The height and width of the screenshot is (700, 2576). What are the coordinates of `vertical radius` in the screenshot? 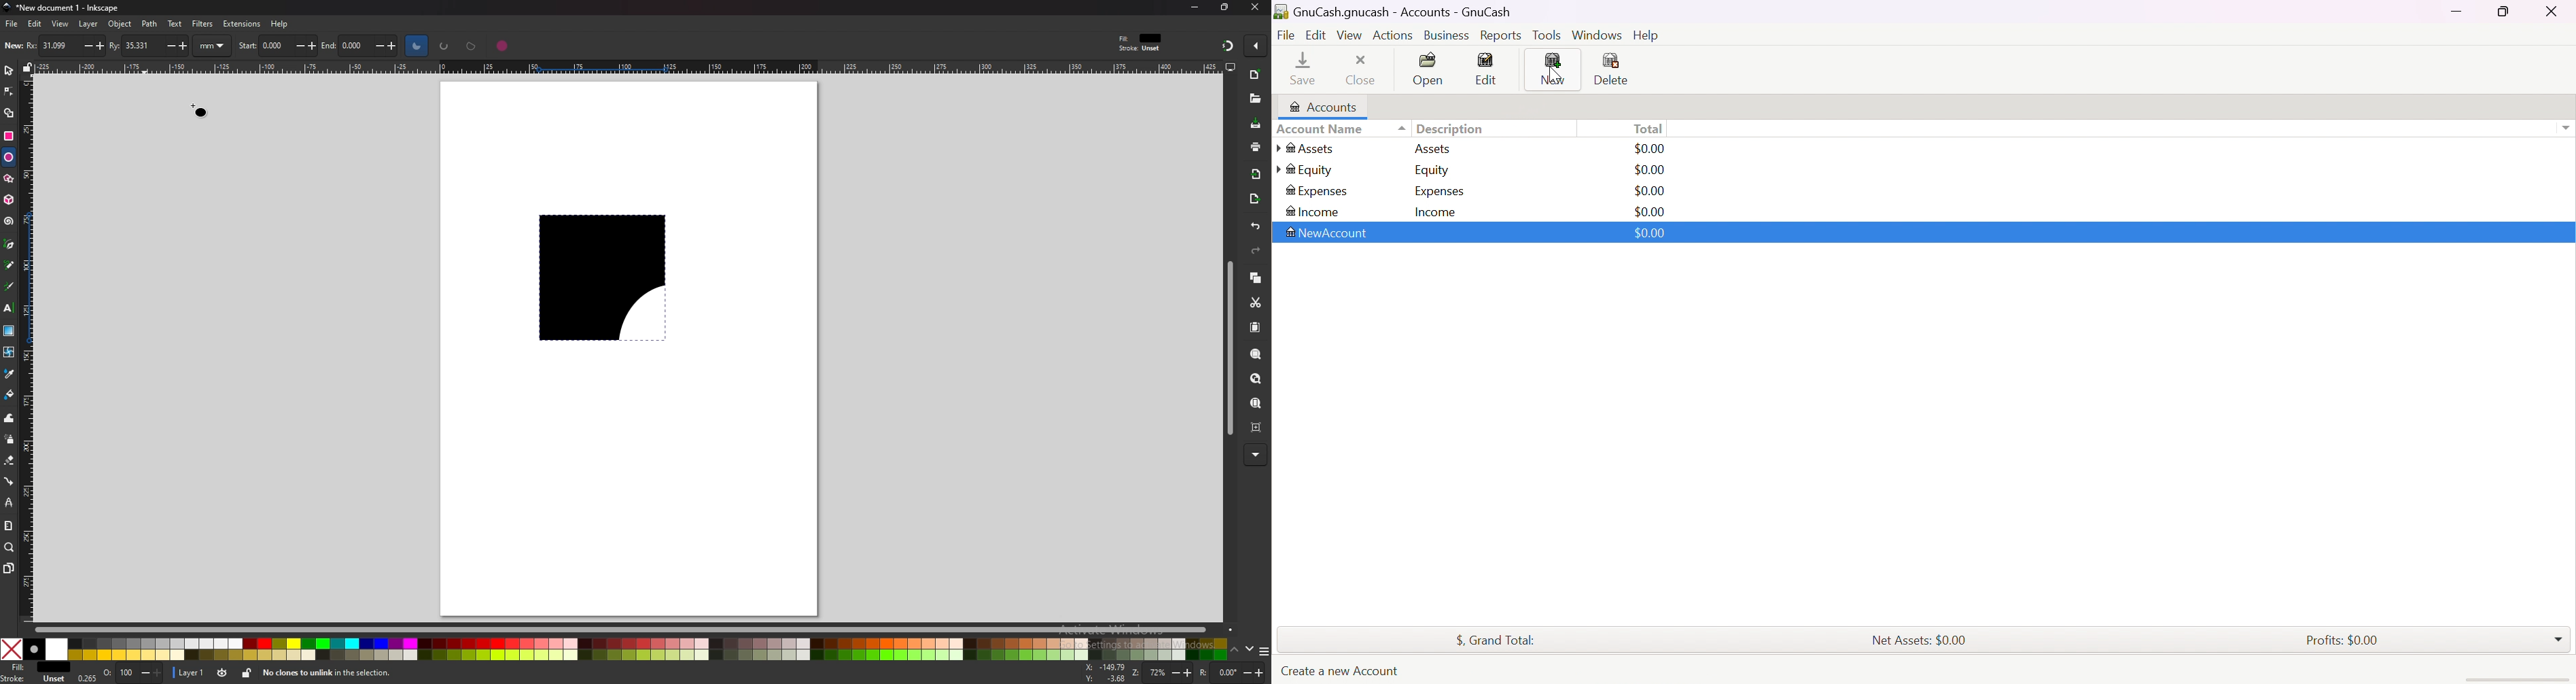 It's located at (148, 44).